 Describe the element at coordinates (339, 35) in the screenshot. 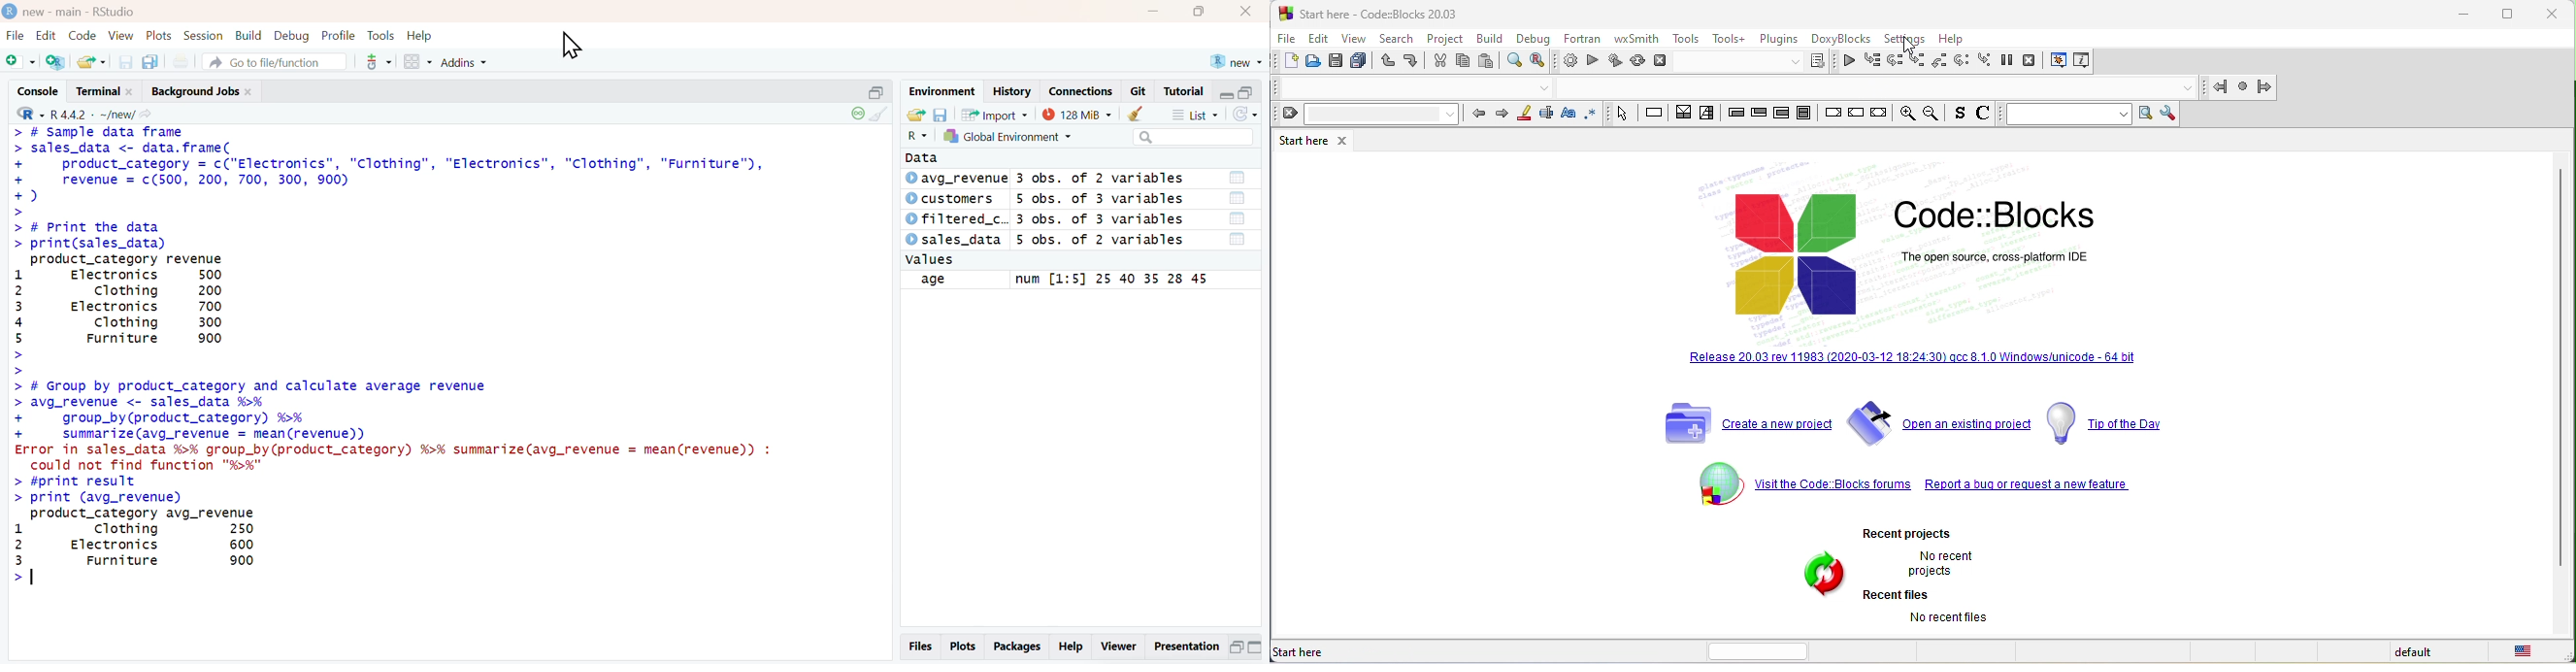

I see `Profile` at that location.